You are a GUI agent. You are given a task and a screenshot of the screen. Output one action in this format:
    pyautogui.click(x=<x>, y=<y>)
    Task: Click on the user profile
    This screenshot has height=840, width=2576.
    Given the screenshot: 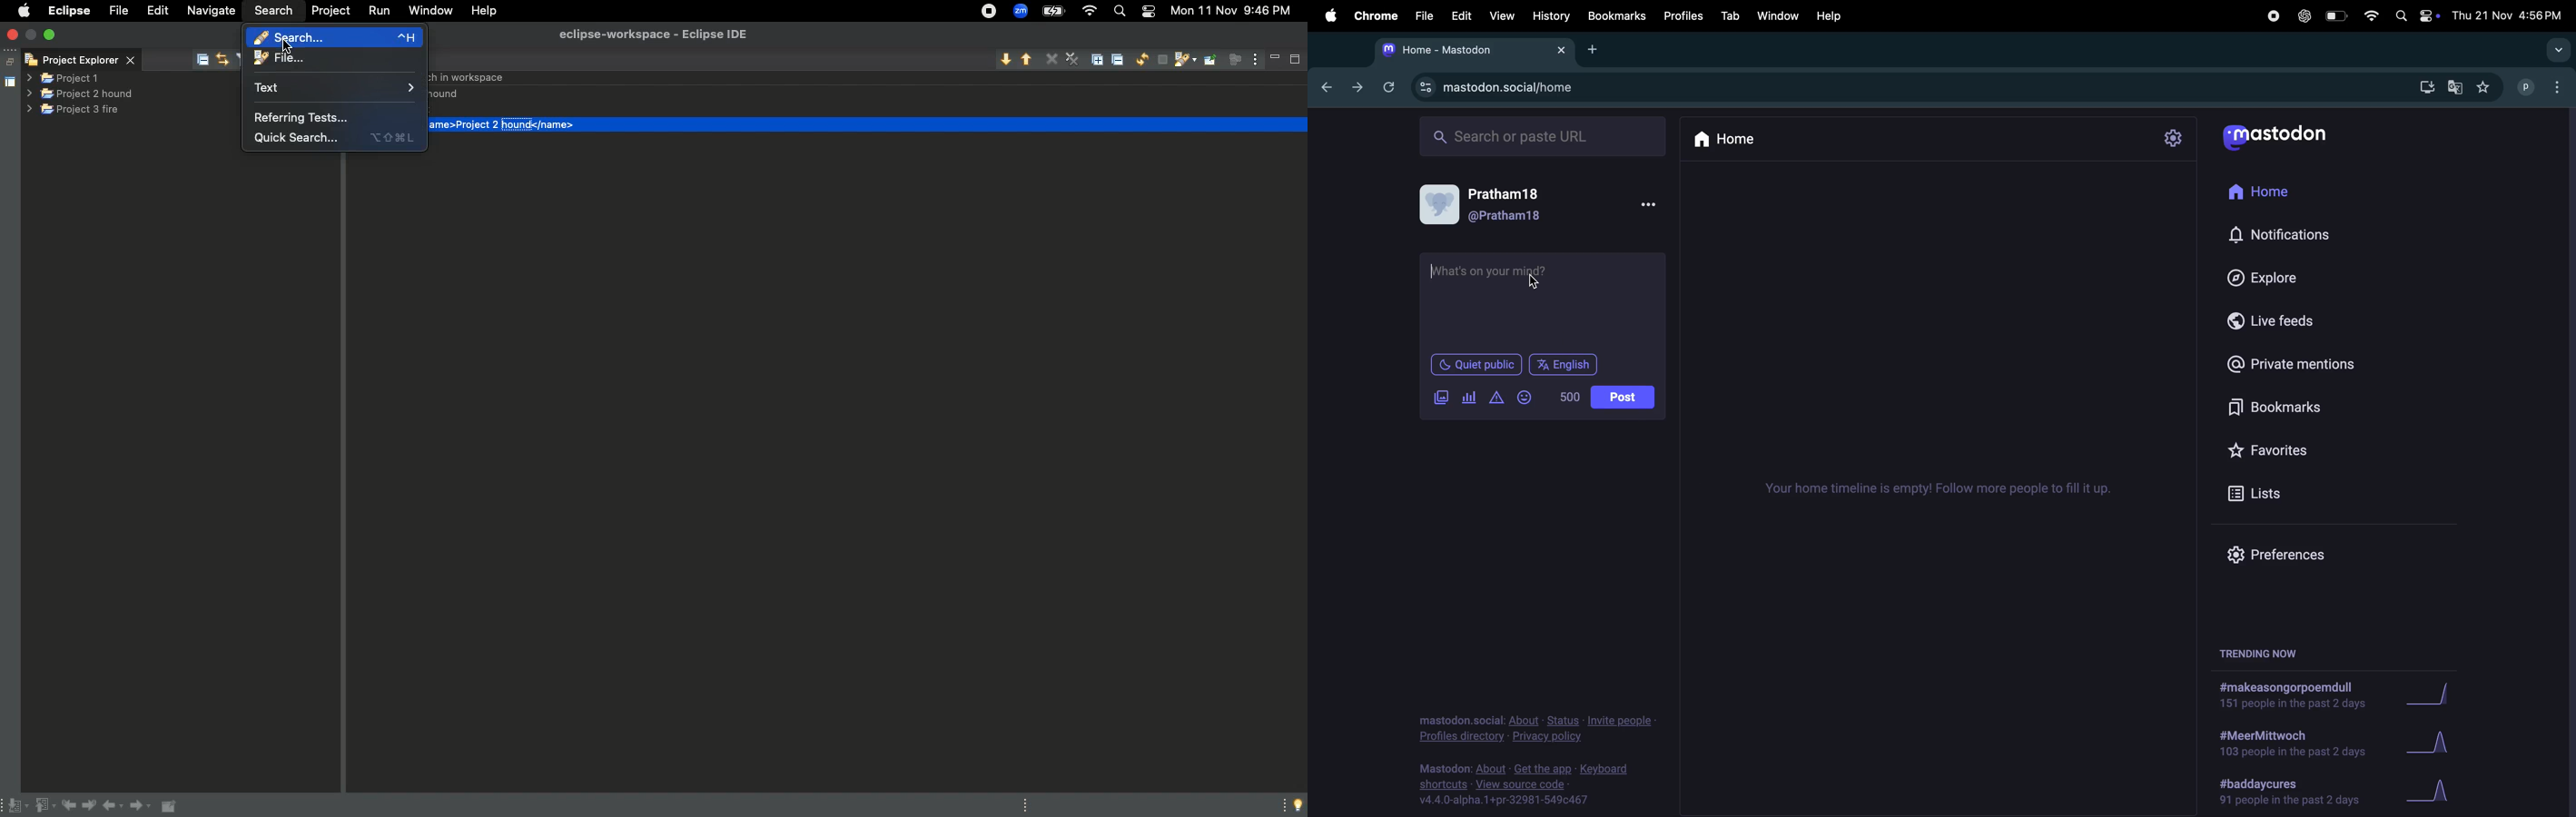 What is the action you would take?
    pyautogui.click(x=1544, y=207)
    